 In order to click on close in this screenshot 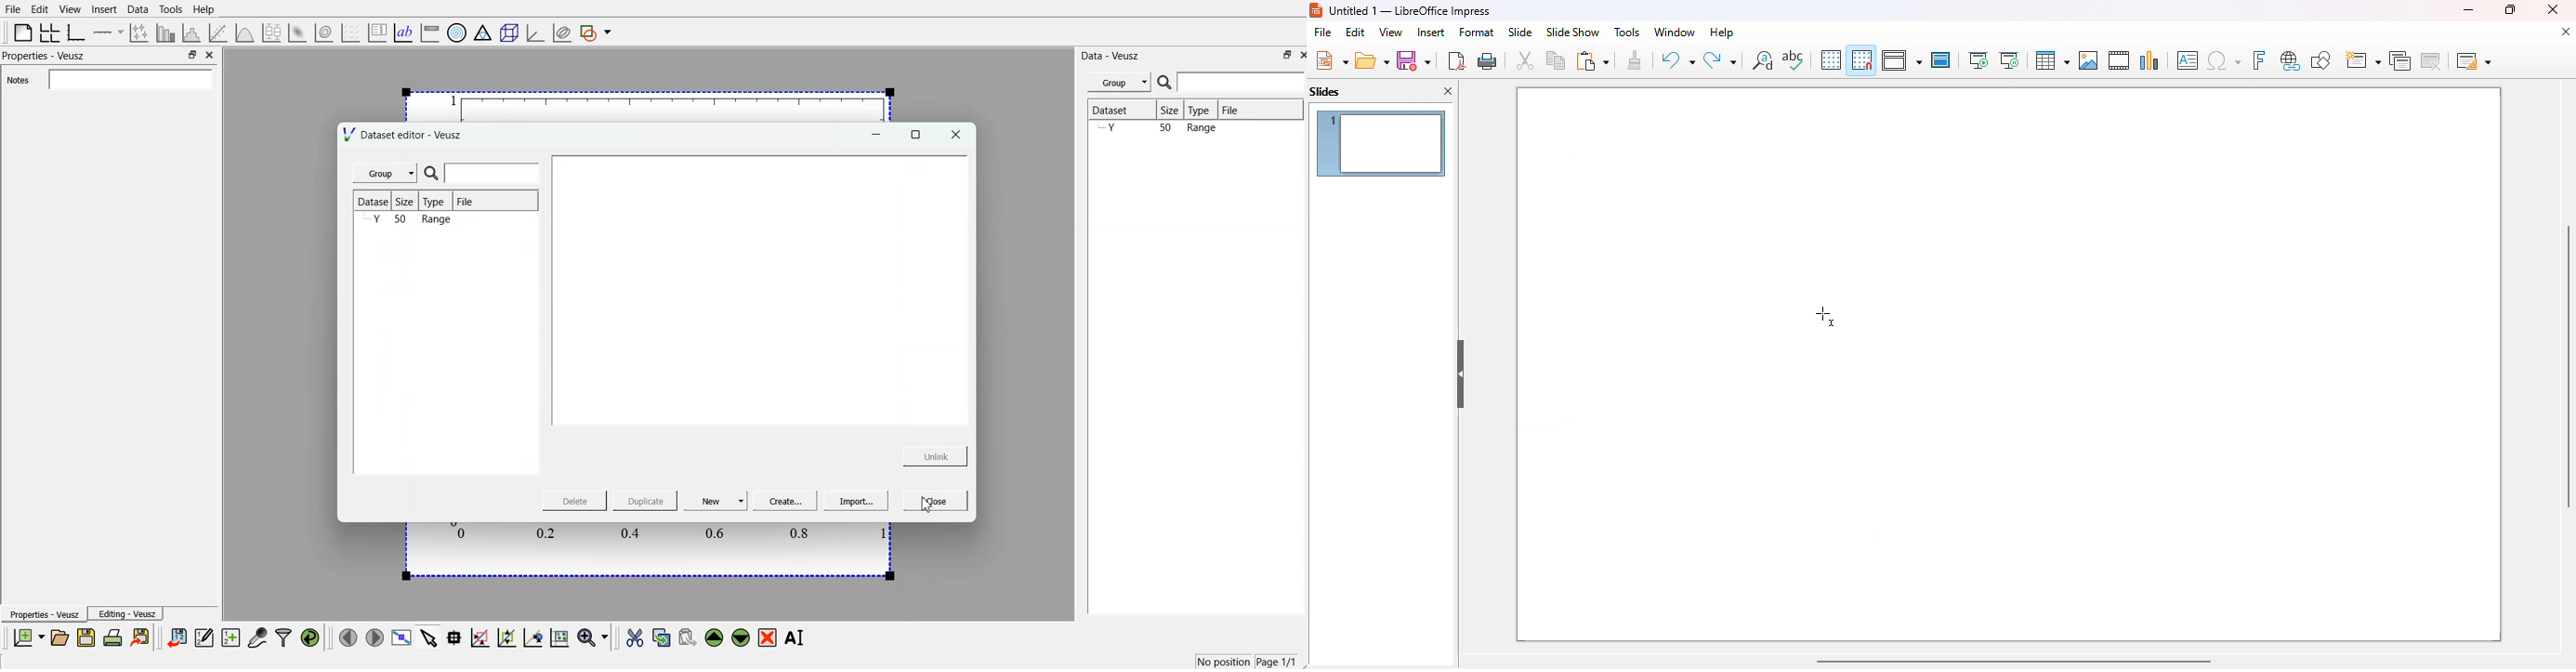, I will do `click(2553, 9)`.